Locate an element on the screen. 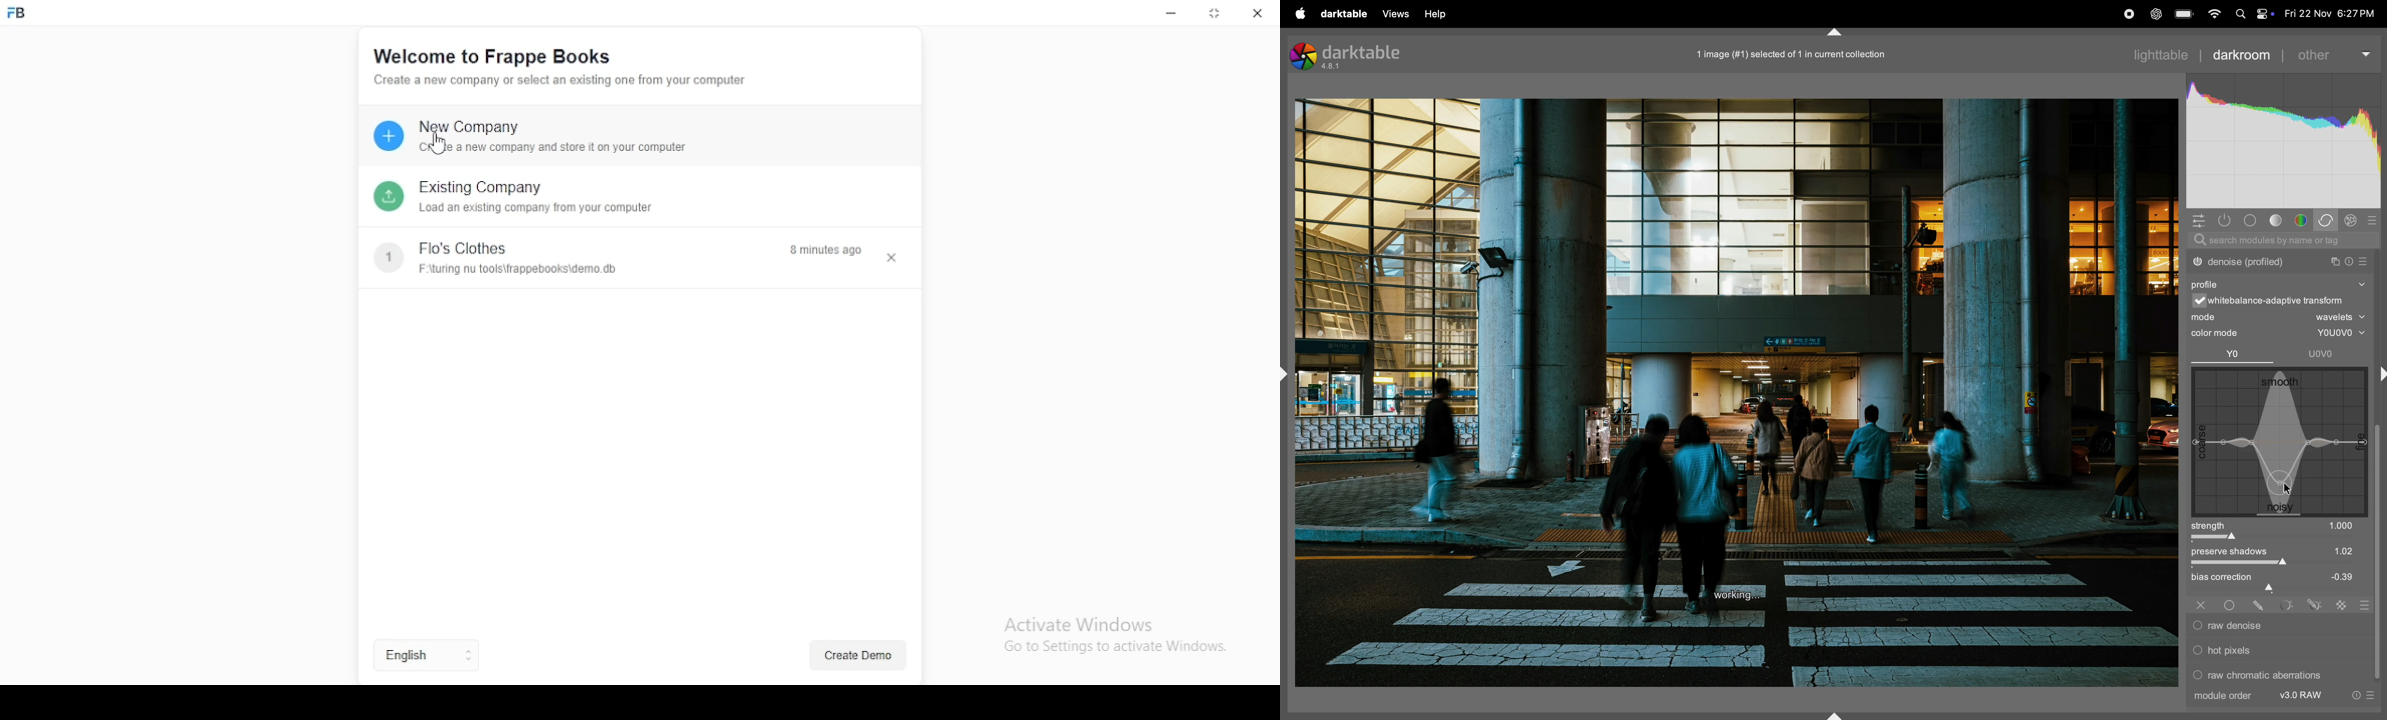 Image resolution: width=2408 pixels, height=728 pixels. Welcome to Frappe Books is located at coordinates (490, 56).